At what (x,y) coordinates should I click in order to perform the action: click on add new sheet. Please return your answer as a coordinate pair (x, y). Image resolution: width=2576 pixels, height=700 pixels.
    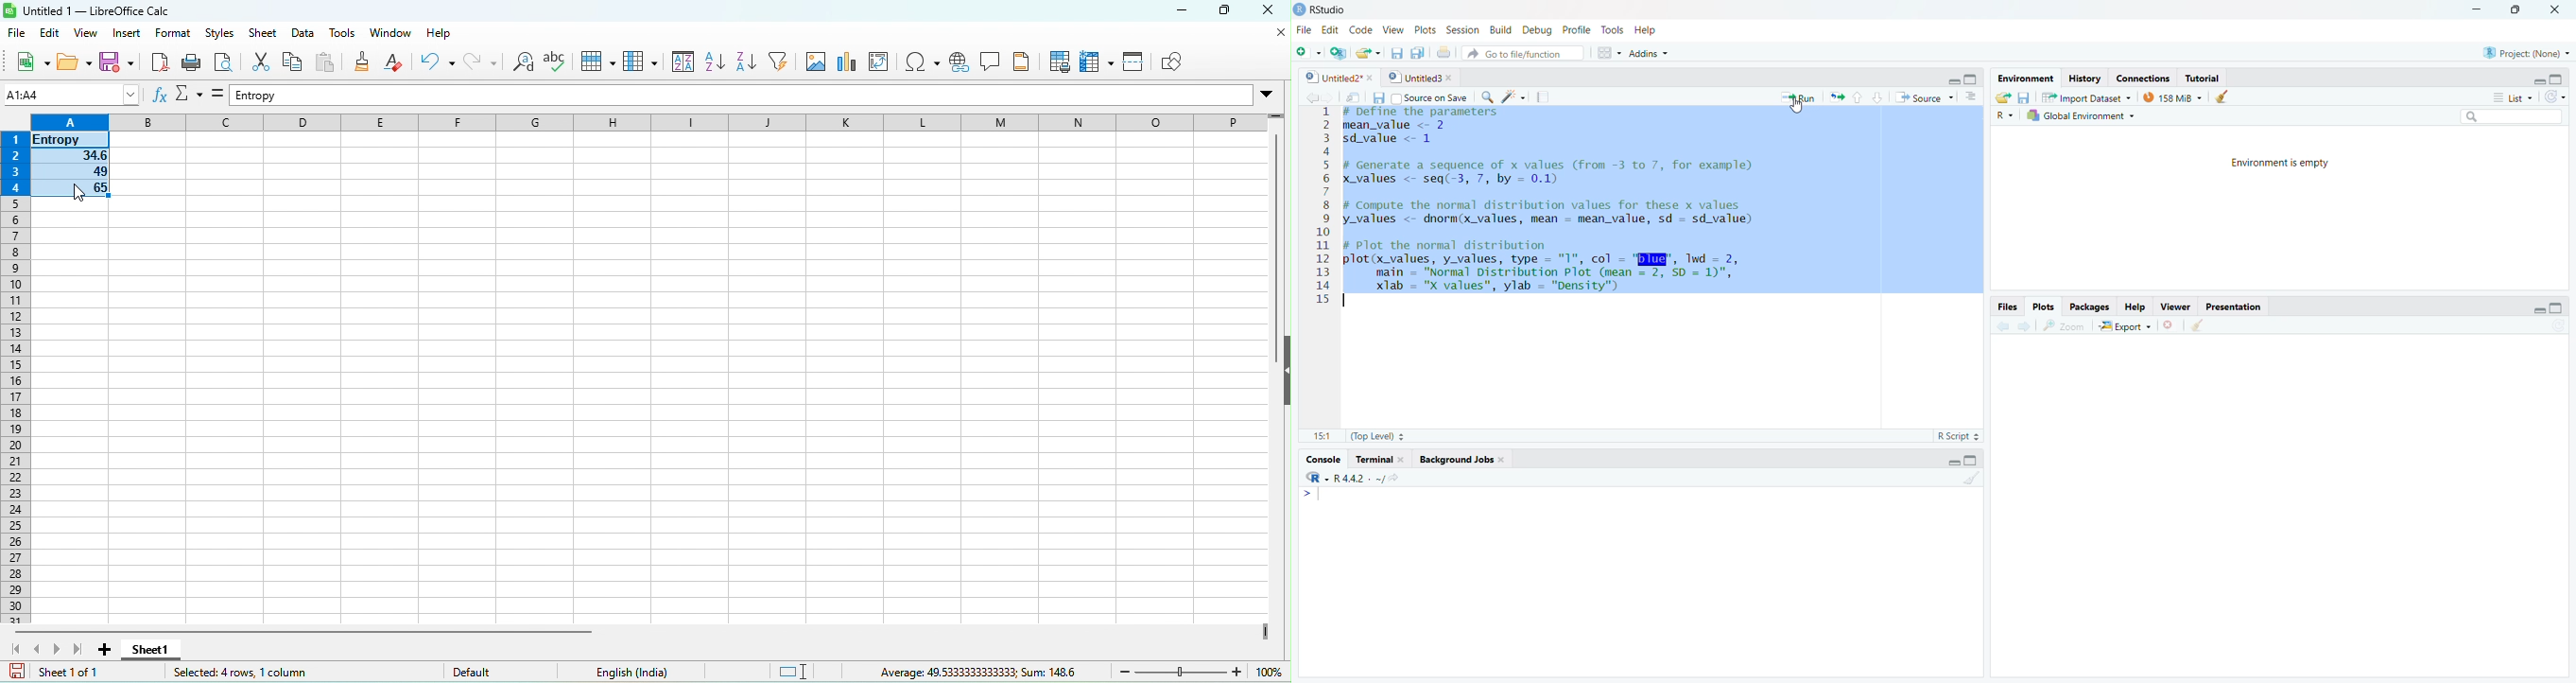
    Looking at the image, I should click on (105, 650).